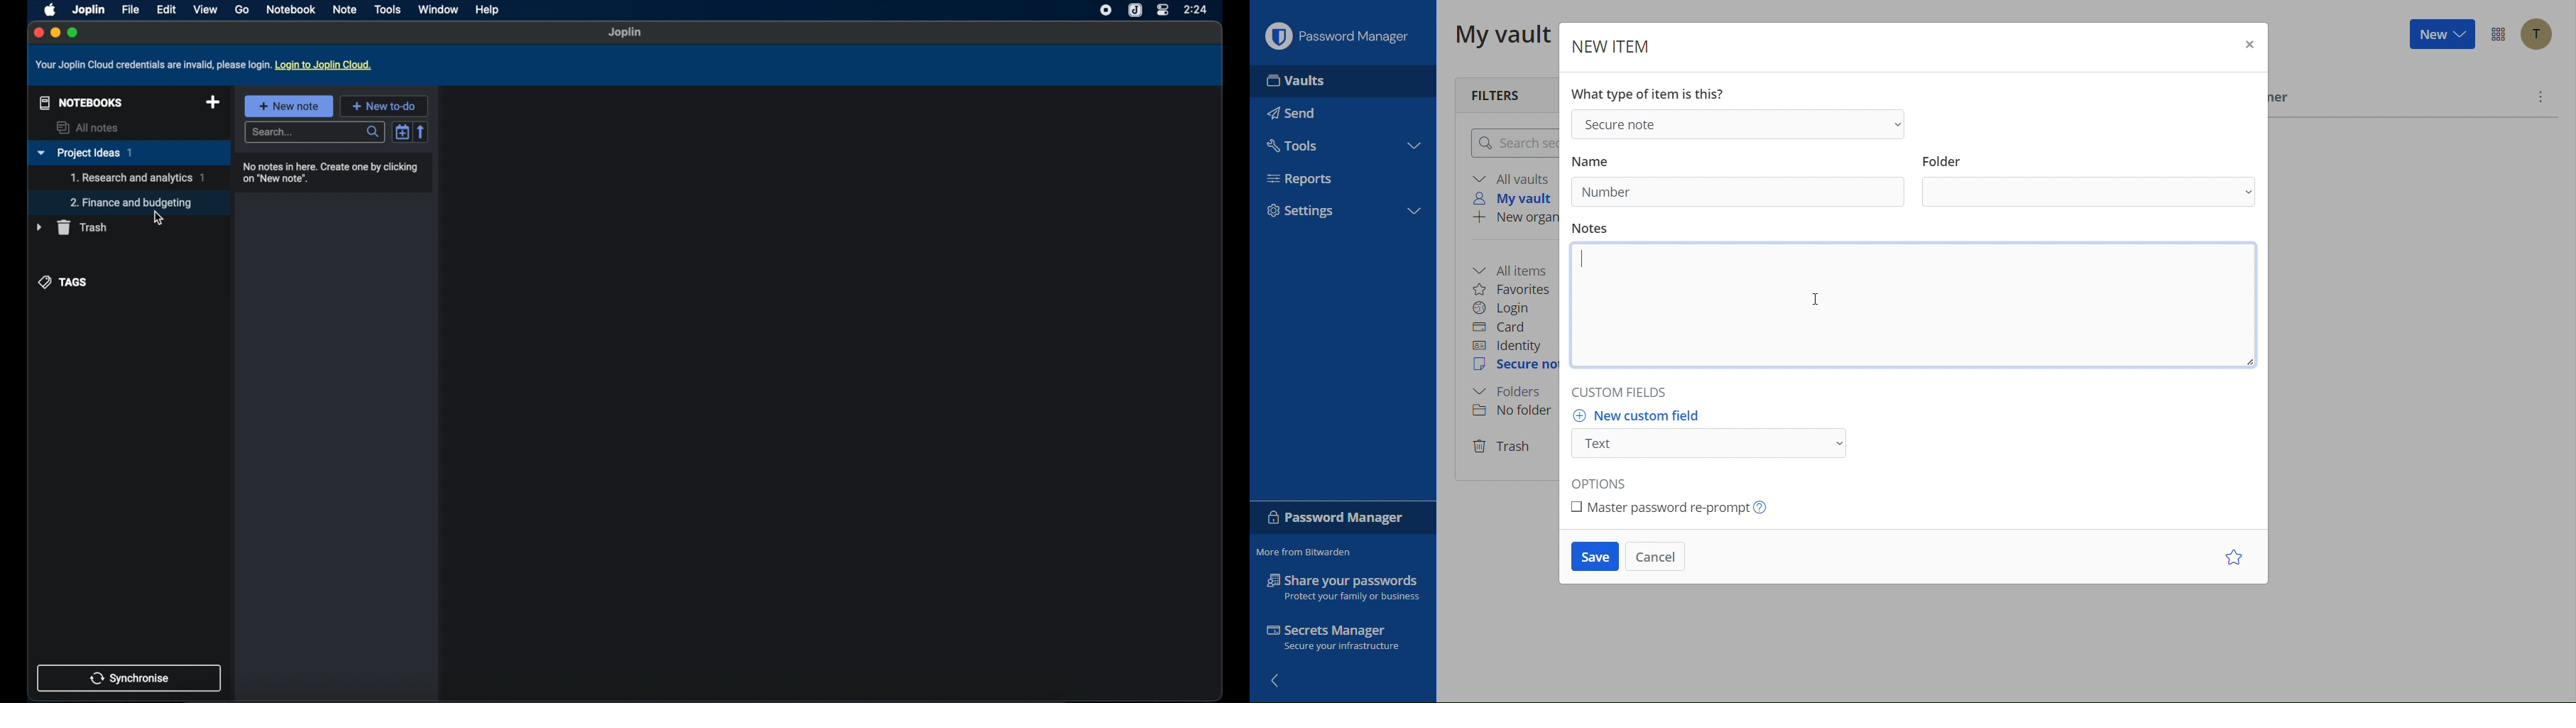 This screenshot has height=728, width=2576. What do you see at coordinates (1197, 9) in the screenshot?
I see `2:24(time)` at bounding box center [1197, 9].